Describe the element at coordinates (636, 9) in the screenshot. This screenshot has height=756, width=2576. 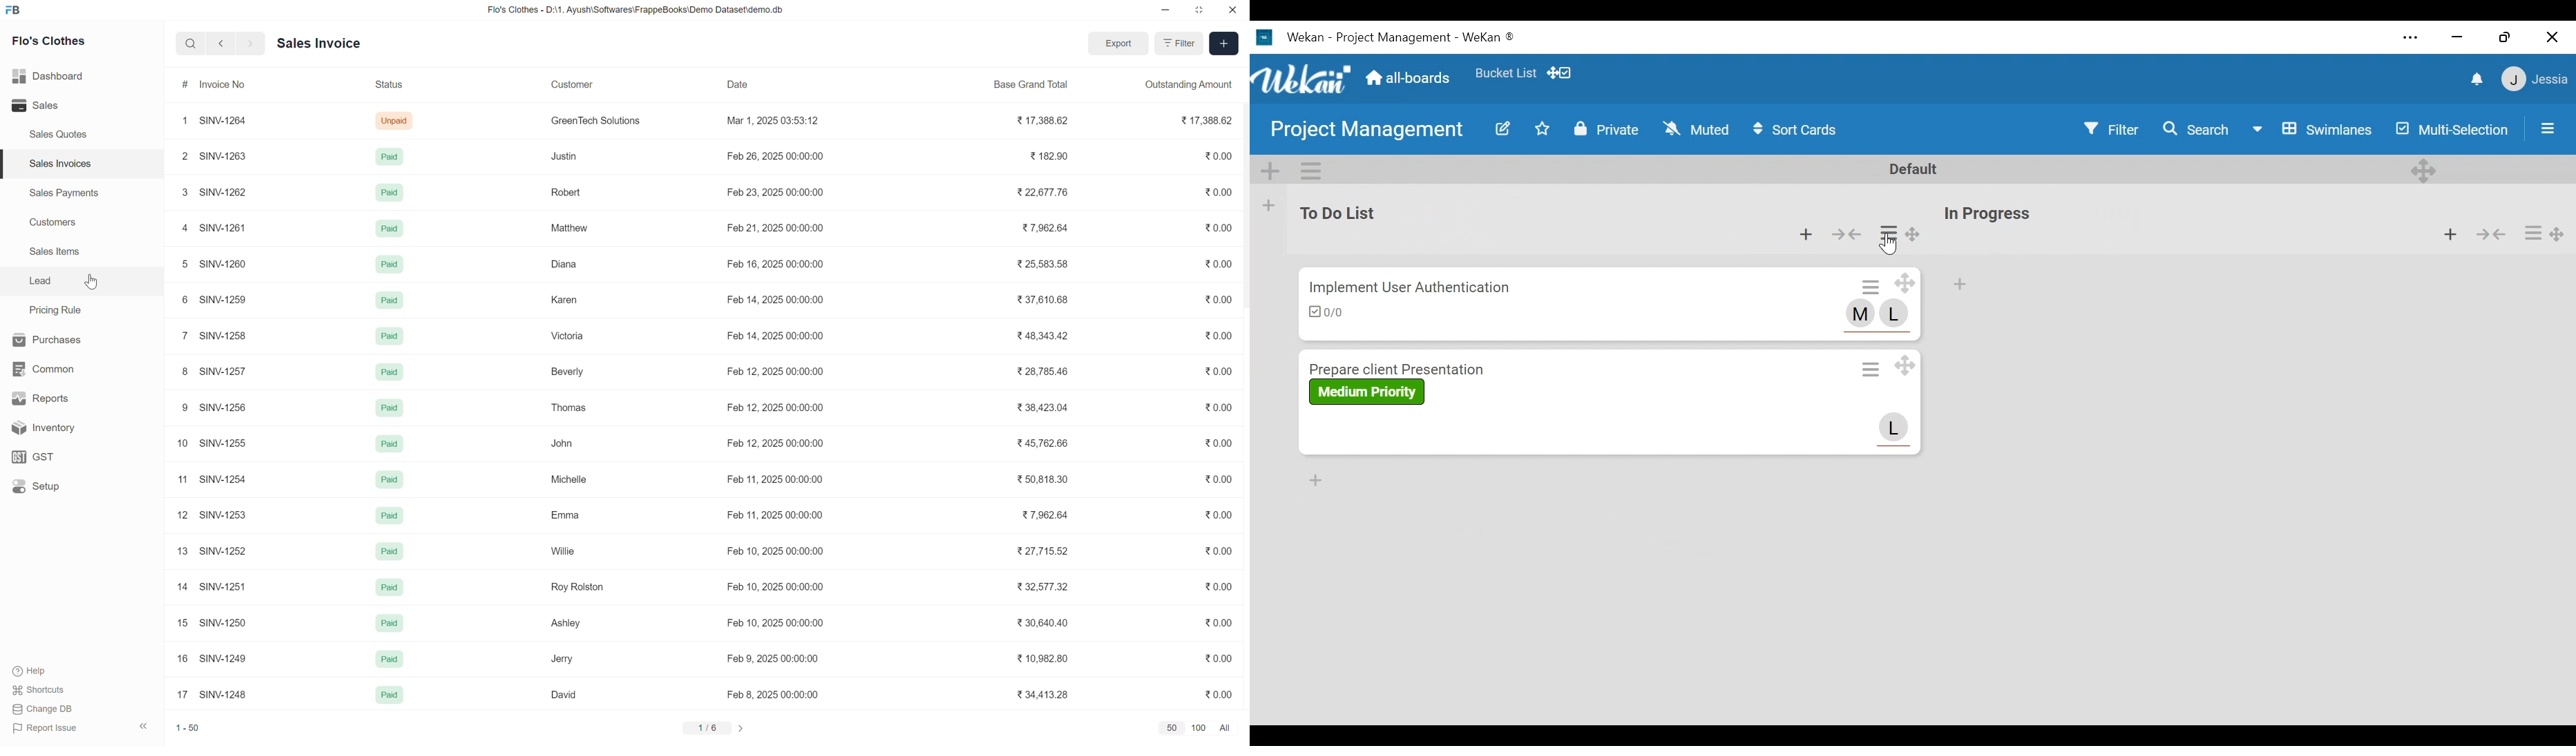
I see `Flo's Clothes - D:\1. Ayush\Softwares\FrappeBooks\Demo Dataset\demo.db` at that location.